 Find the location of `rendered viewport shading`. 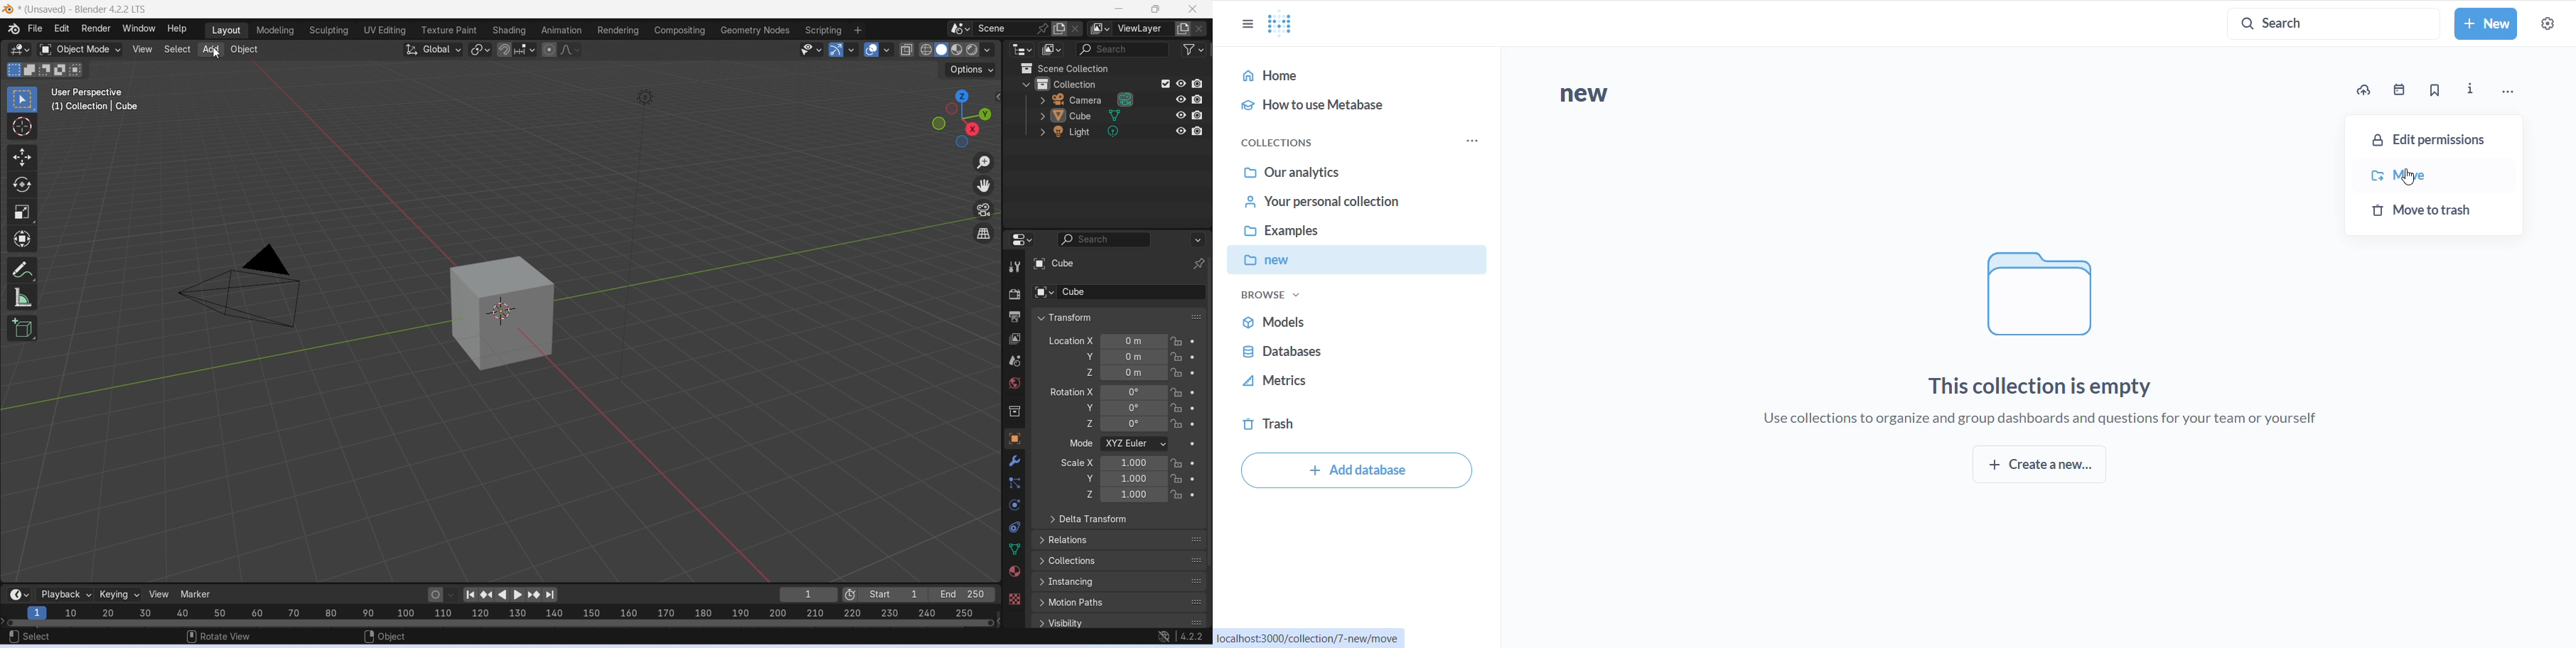

rendered viewport shading is located at coordinates (972, 50).